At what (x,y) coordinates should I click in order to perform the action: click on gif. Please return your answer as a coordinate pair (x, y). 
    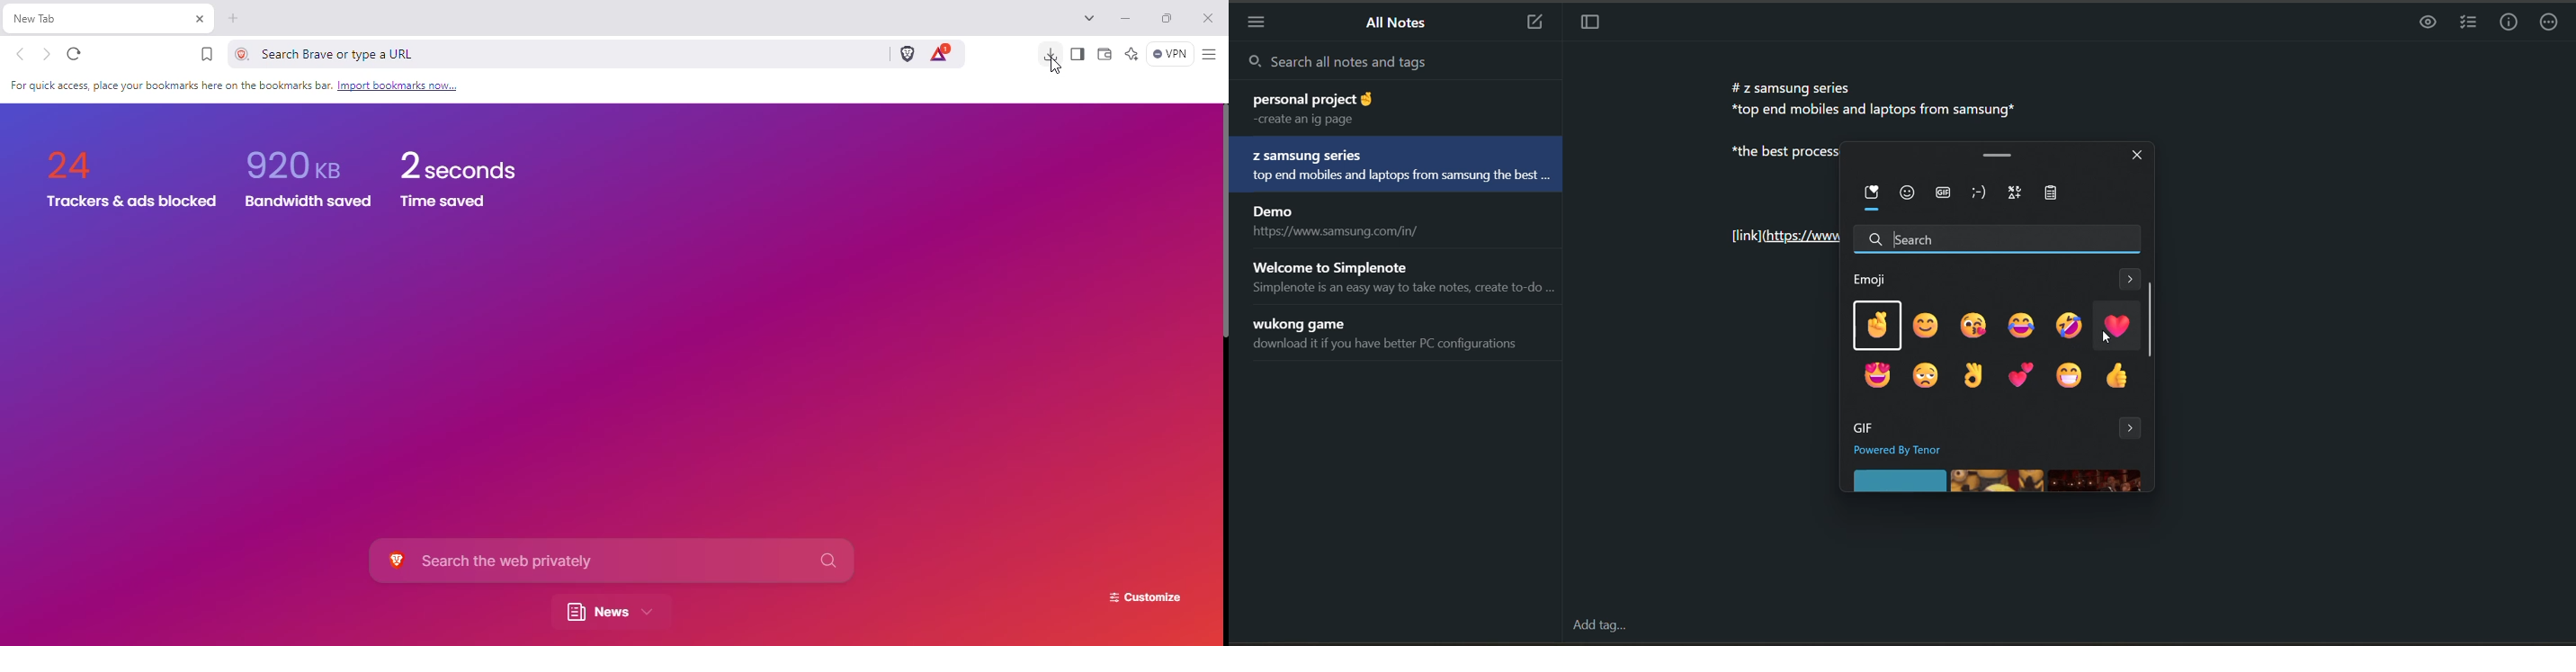
    Looking at the image, I should click on (1998, 481).